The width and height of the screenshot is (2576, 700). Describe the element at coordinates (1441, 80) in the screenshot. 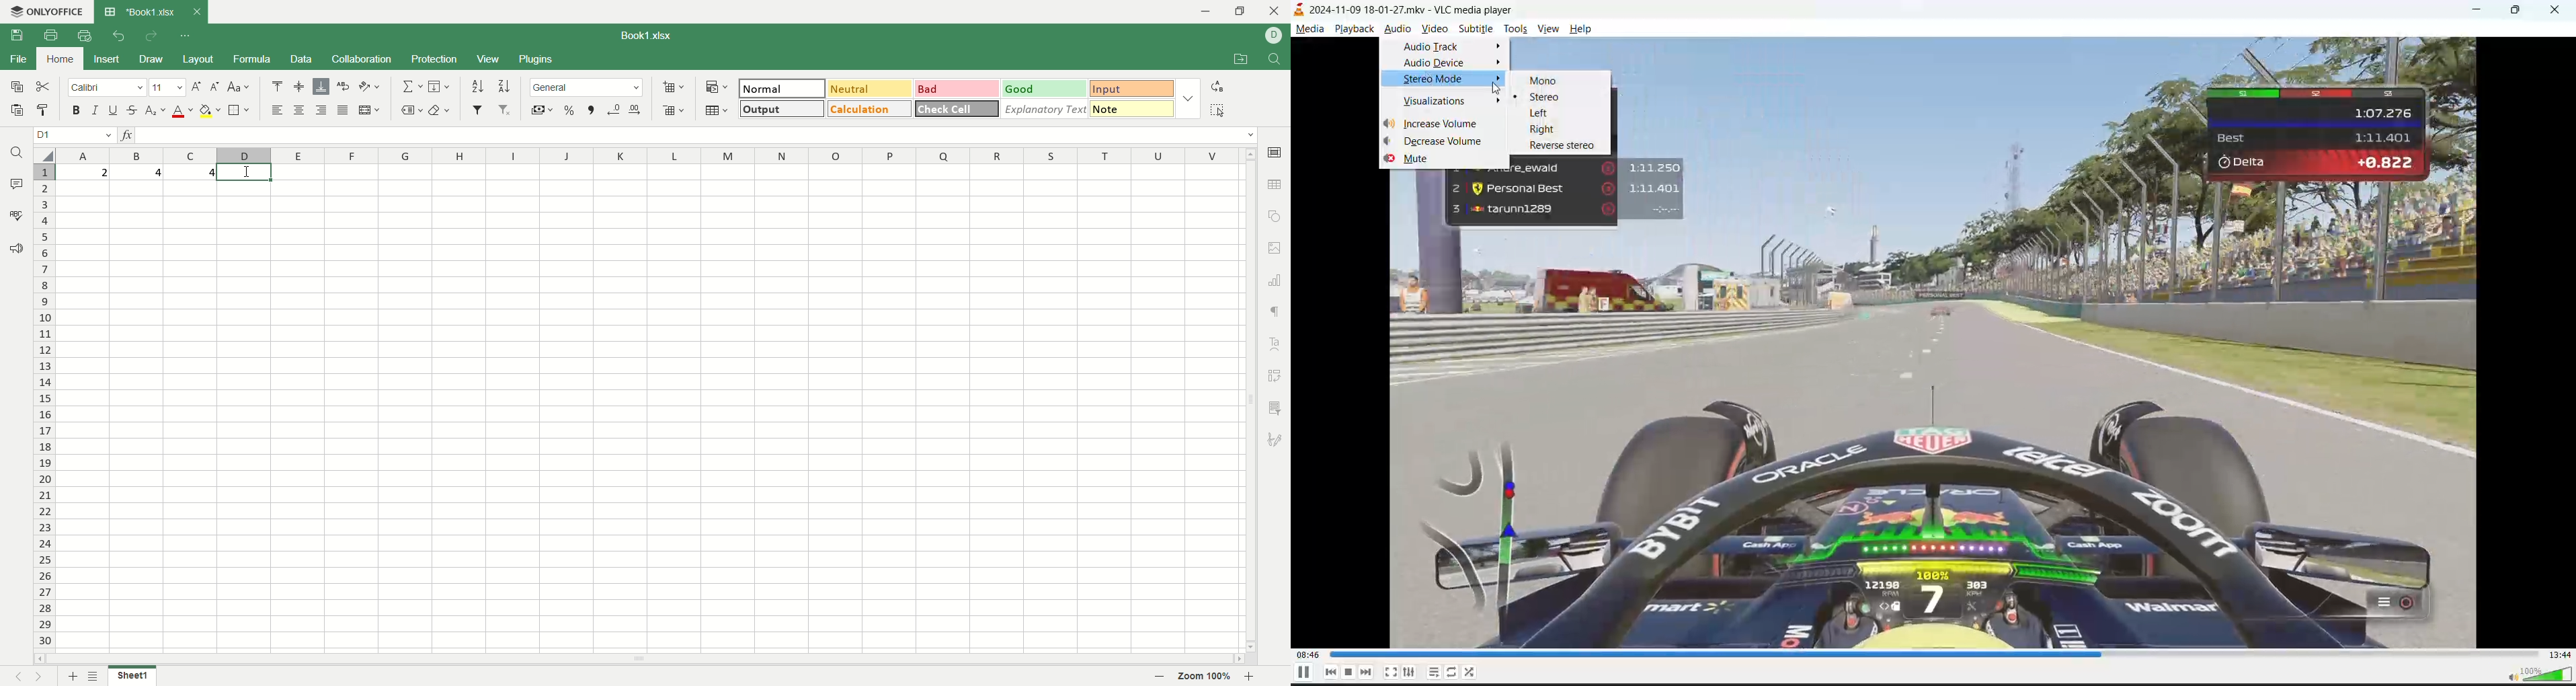

I see `stereo mode` at that location.